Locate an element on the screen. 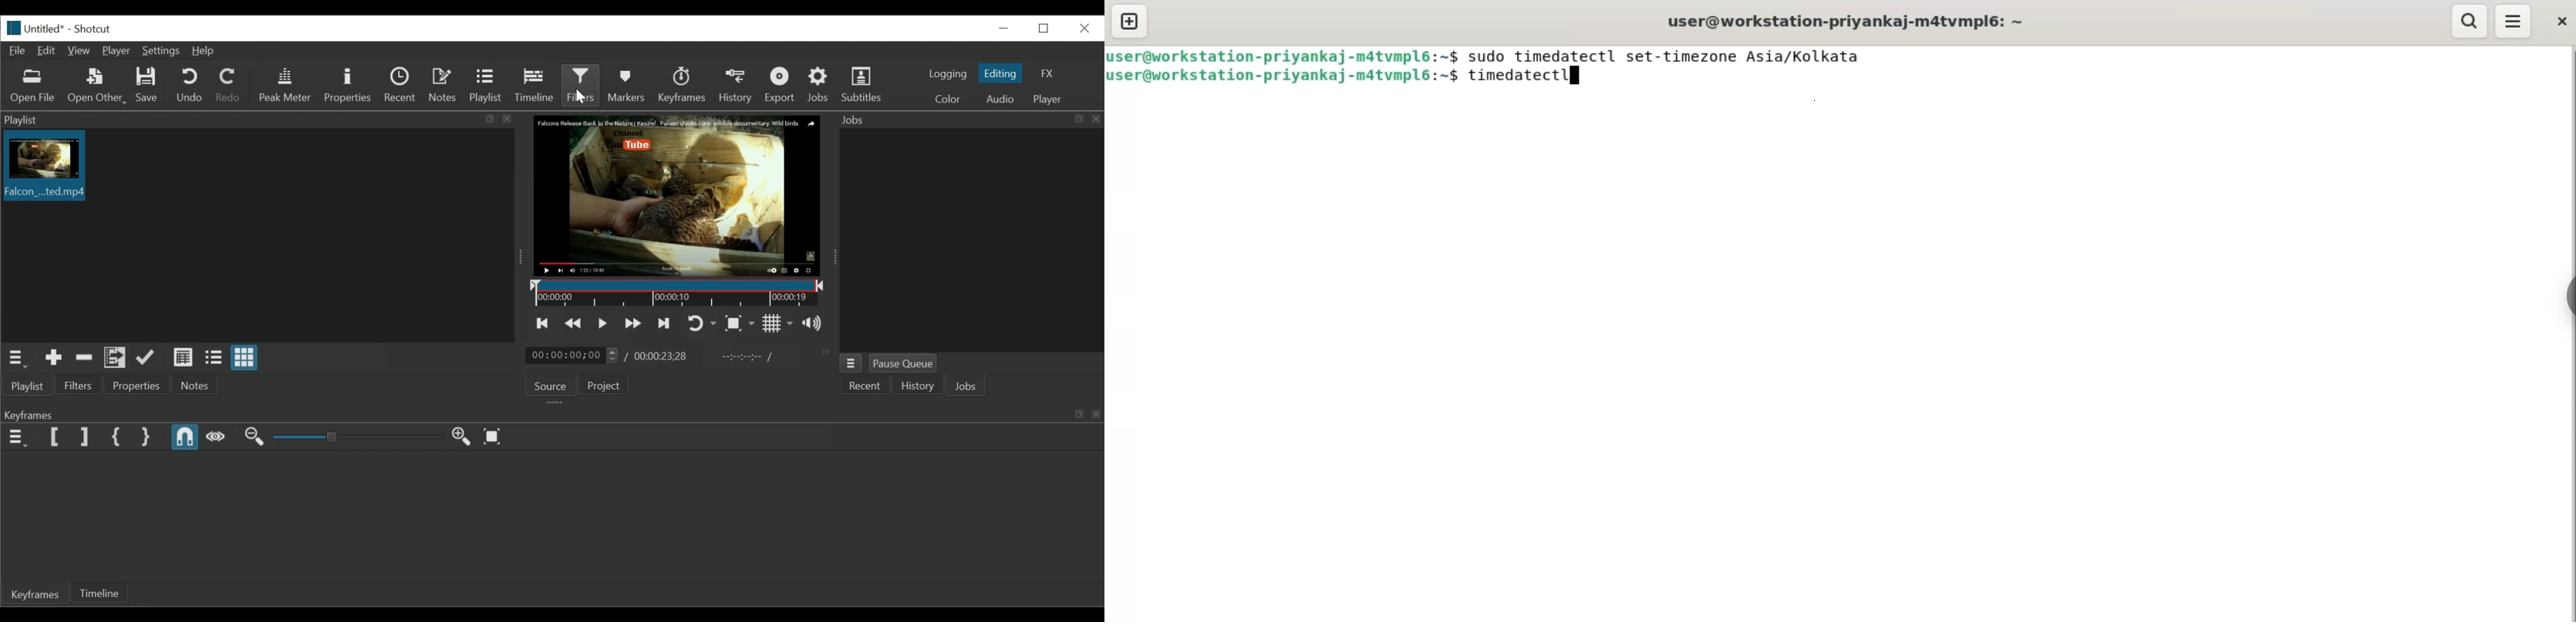 The width and height of the screenshot is (2576, 644). Player is located at coordinates (116, 51).